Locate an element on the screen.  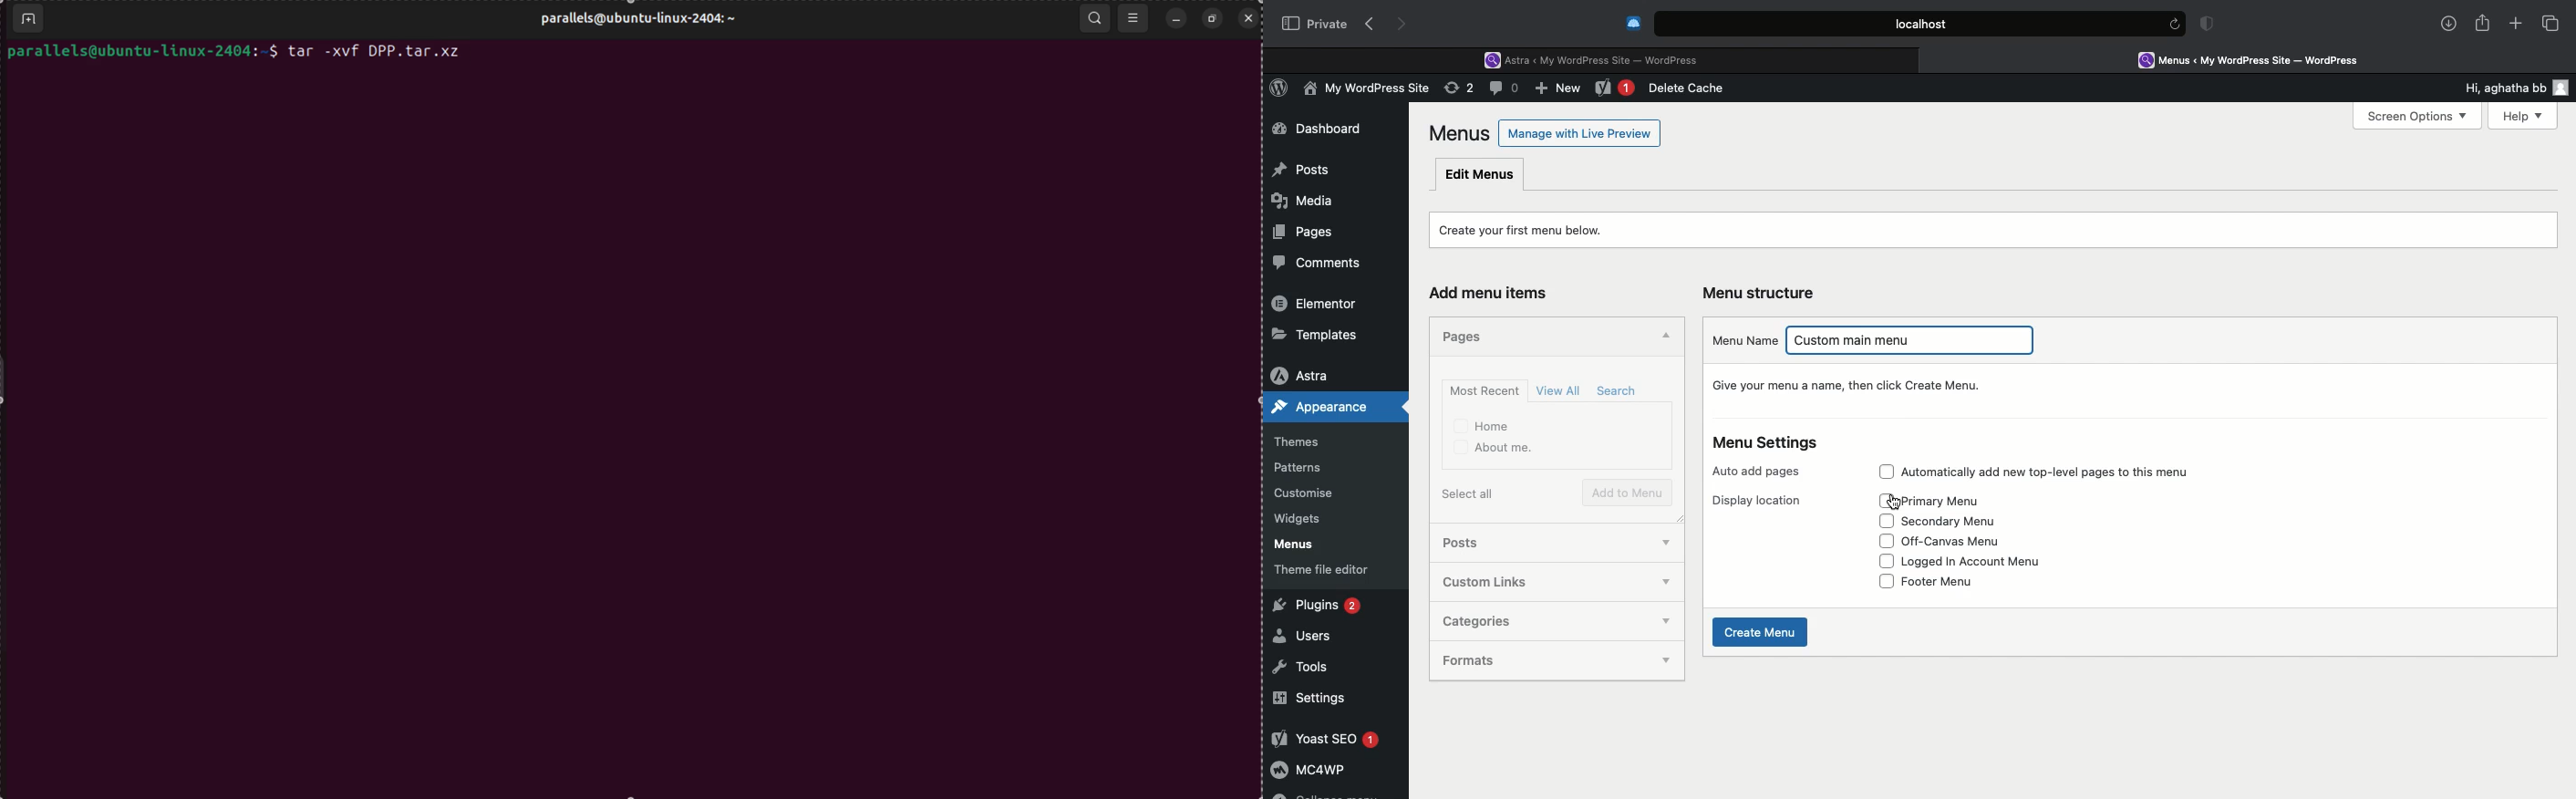
Theme file editor is located at coordinates (1329, 569).